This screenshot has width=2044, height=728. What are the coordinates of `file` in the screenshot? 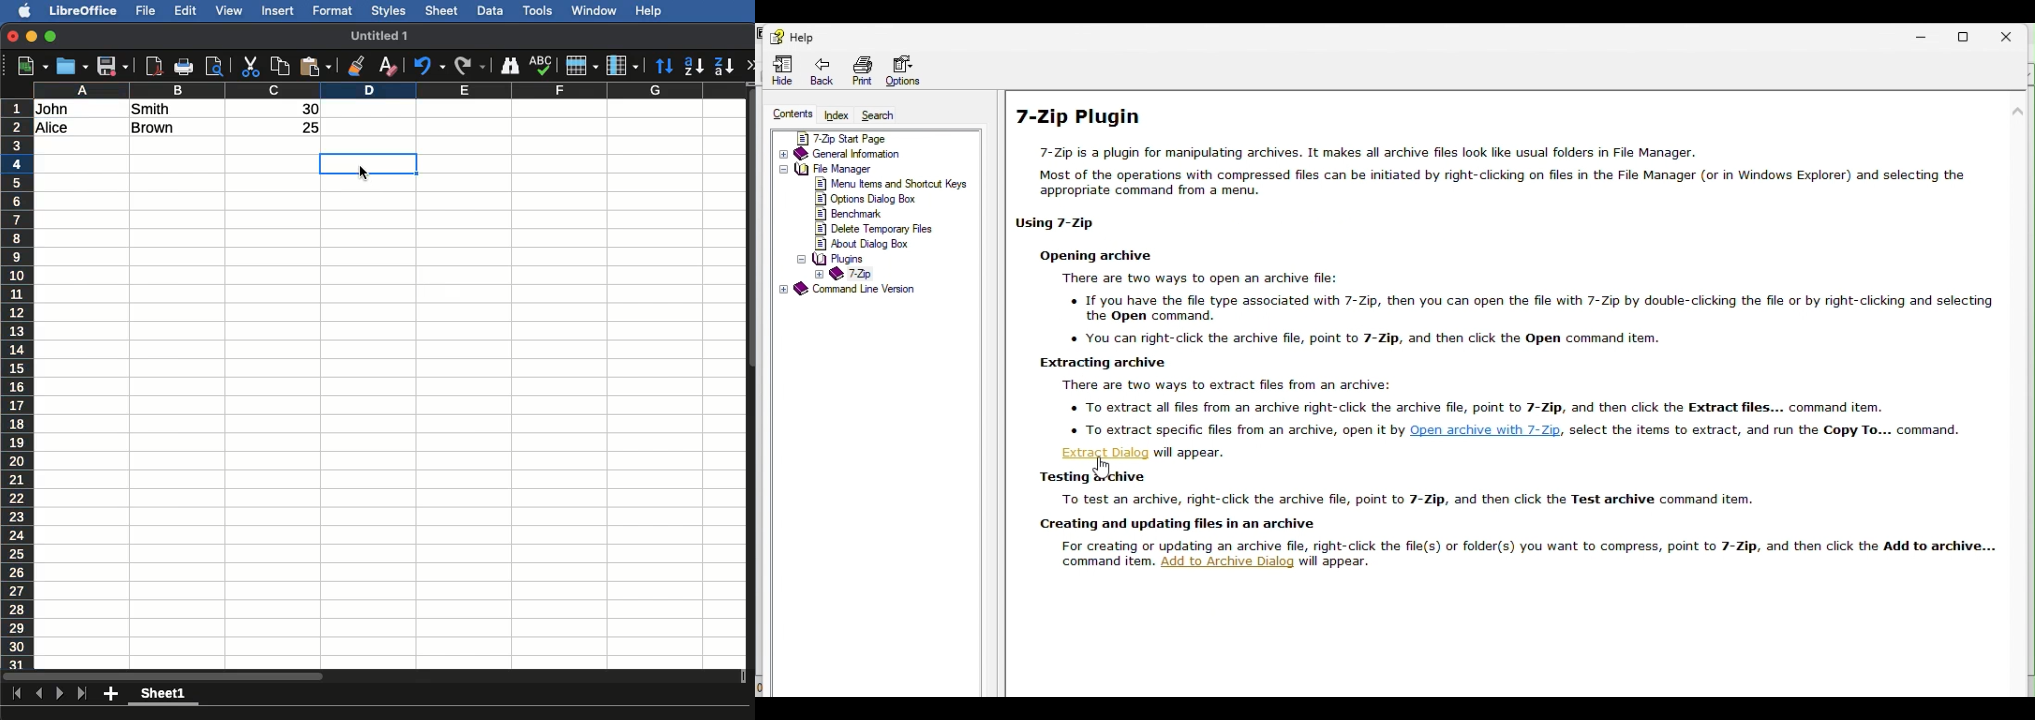 It's located at (877, 168).